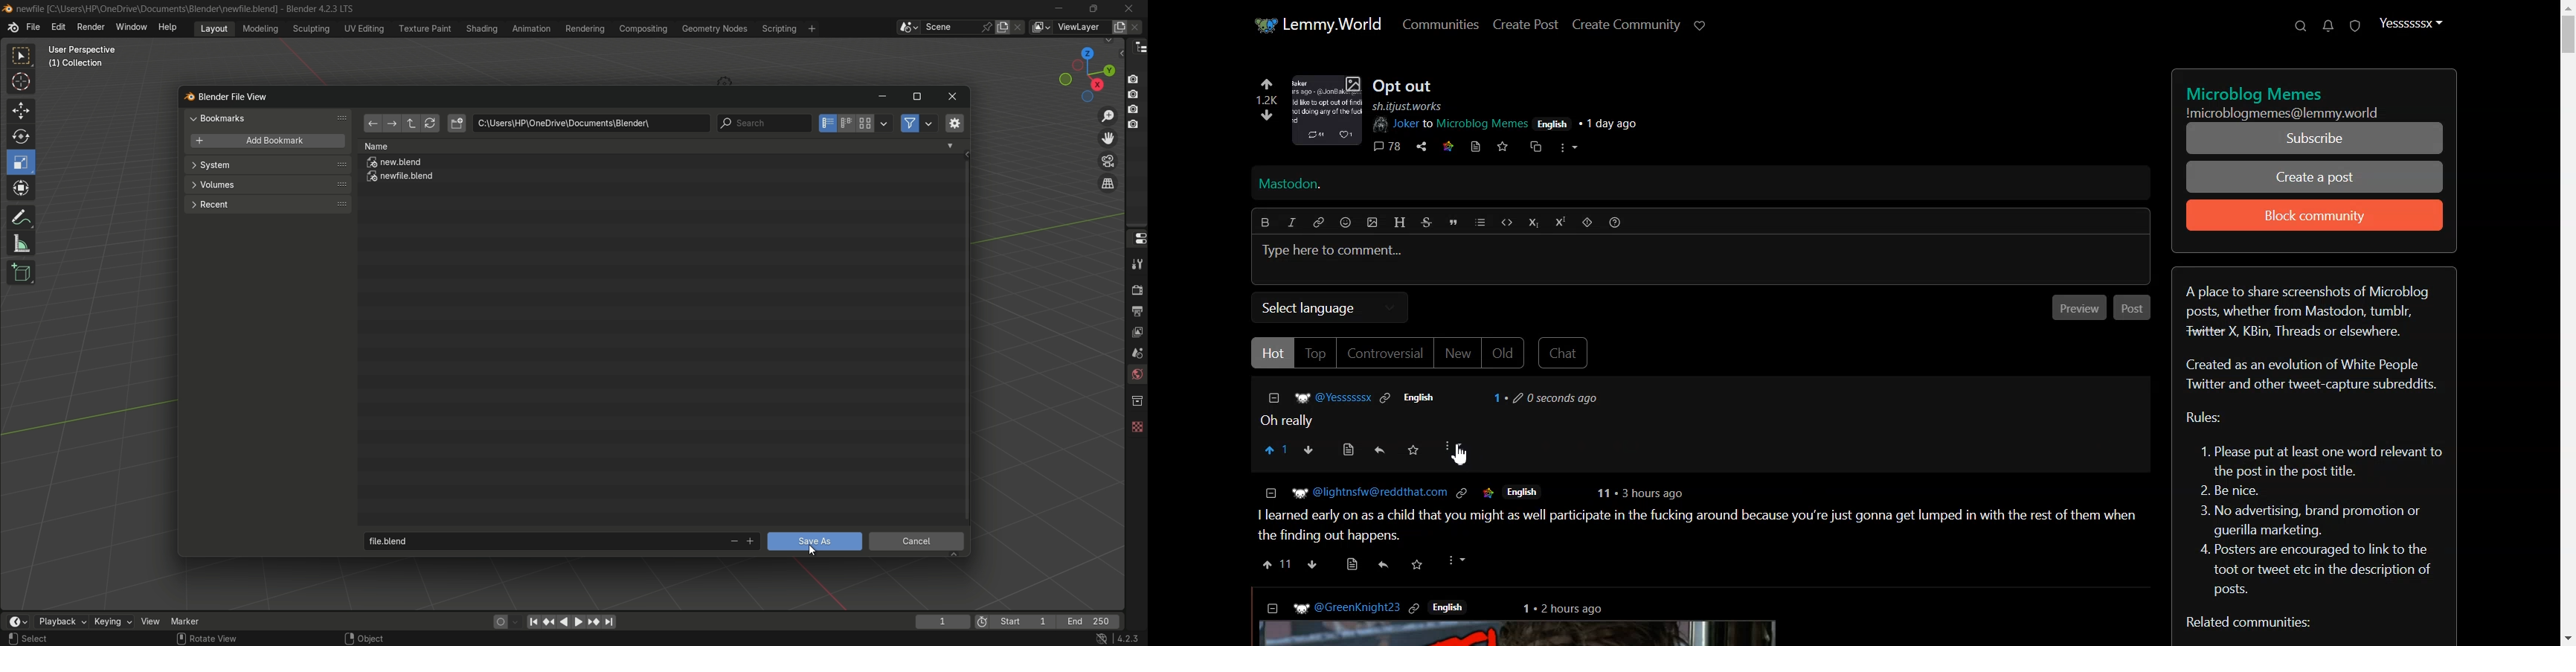 The image size is (2576, 672). Describe the element at coordinates (1454, 222) in the screenshot. I see `Quote` at that location.